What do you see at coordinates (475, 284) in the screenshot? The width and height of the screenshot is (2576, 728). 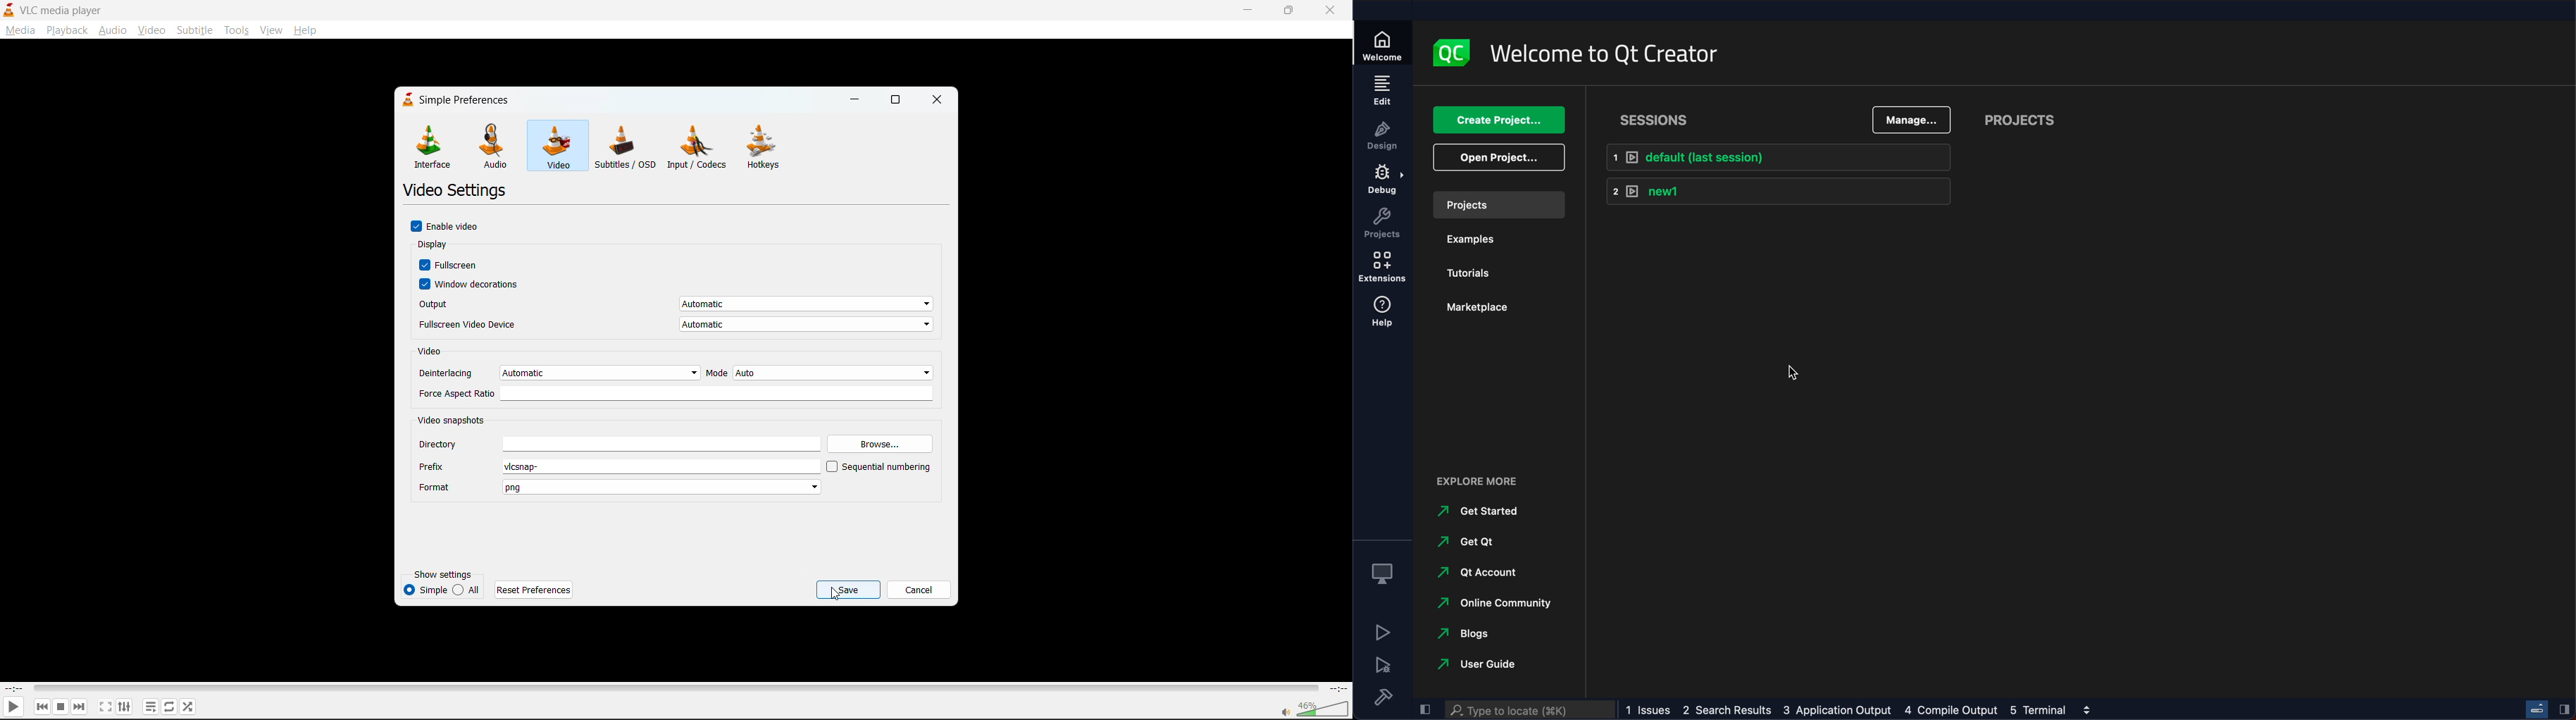 I see `window decorations` at bounding box center [475, 284].